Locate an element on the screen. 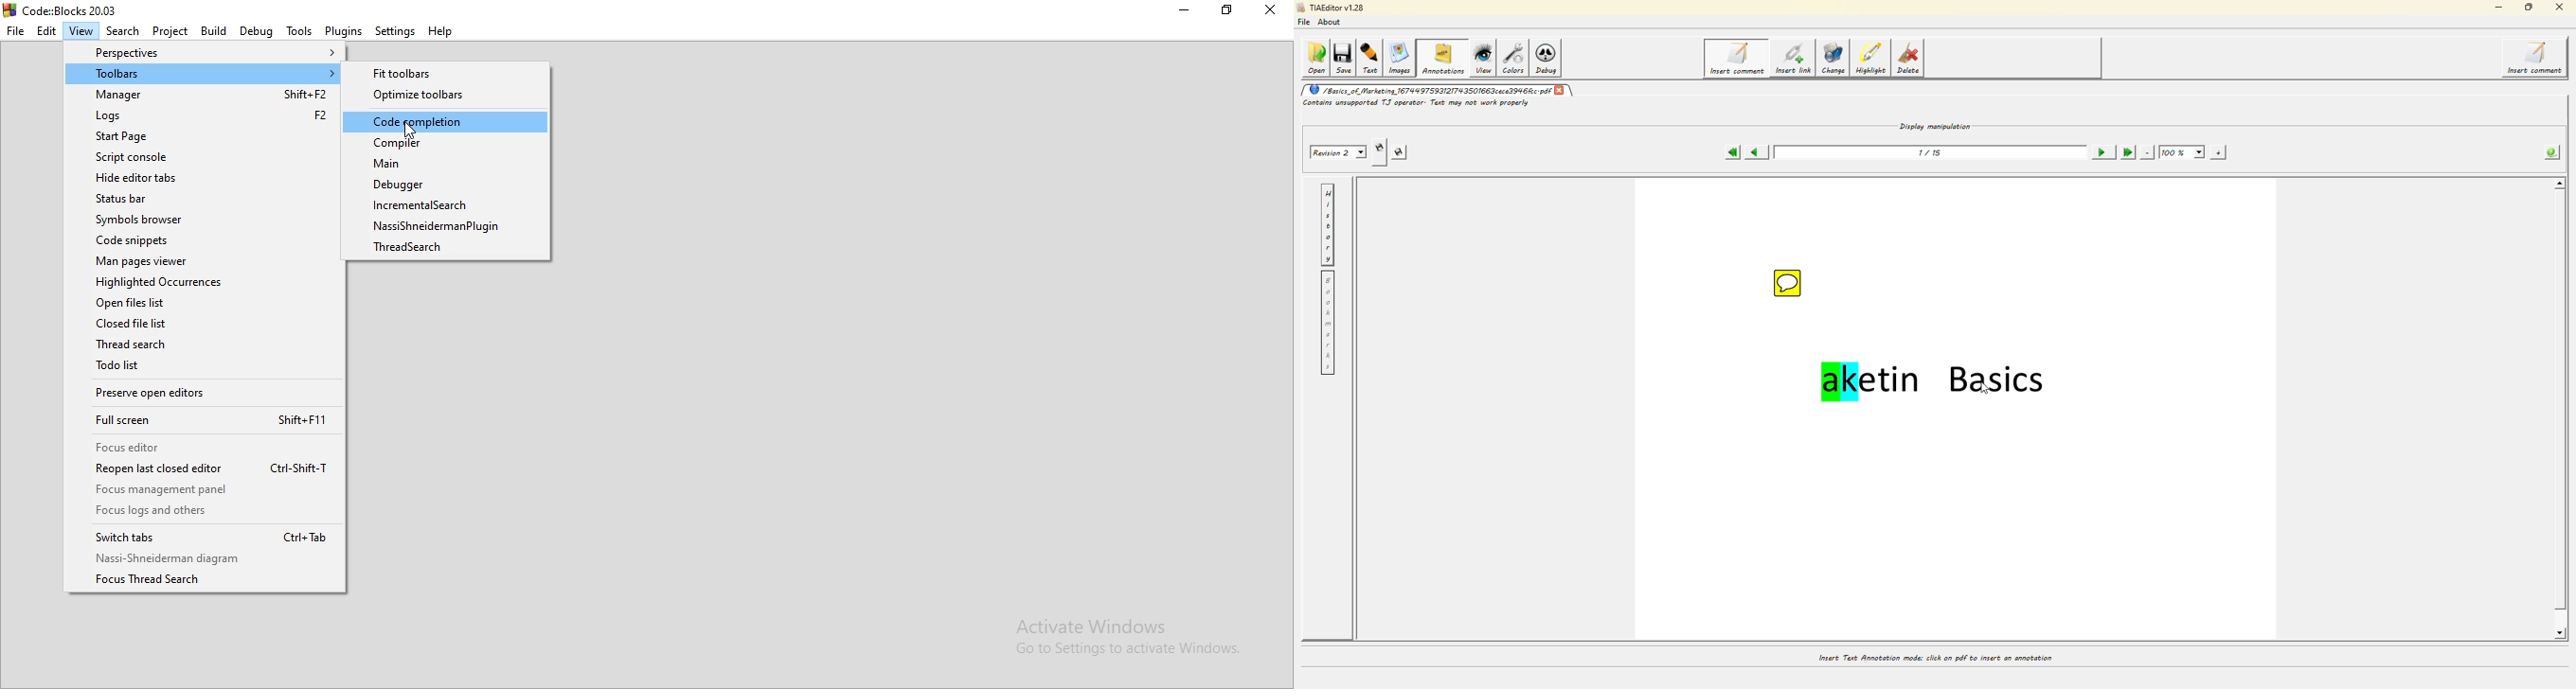  Toolbars is located at coordinates (205, 74).